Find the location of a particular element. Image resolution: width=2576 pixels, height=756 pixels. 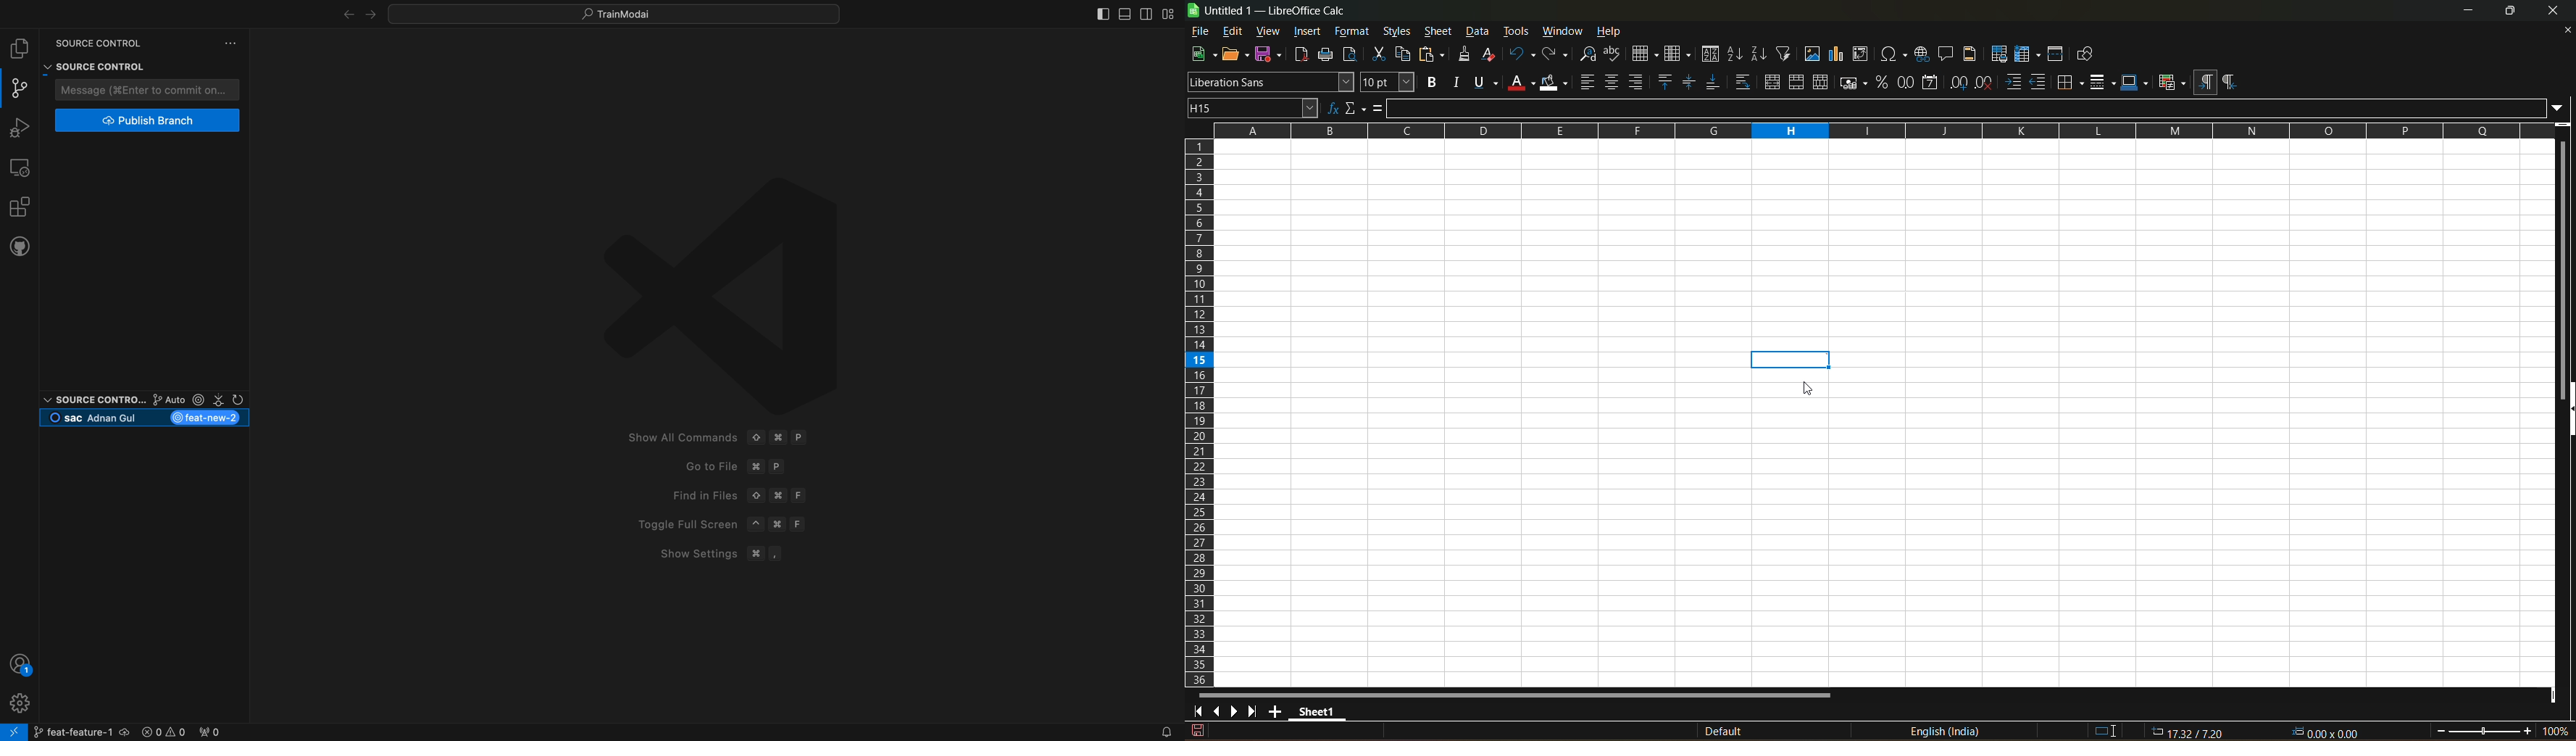

warp text is located at coordinates (1744, 83).